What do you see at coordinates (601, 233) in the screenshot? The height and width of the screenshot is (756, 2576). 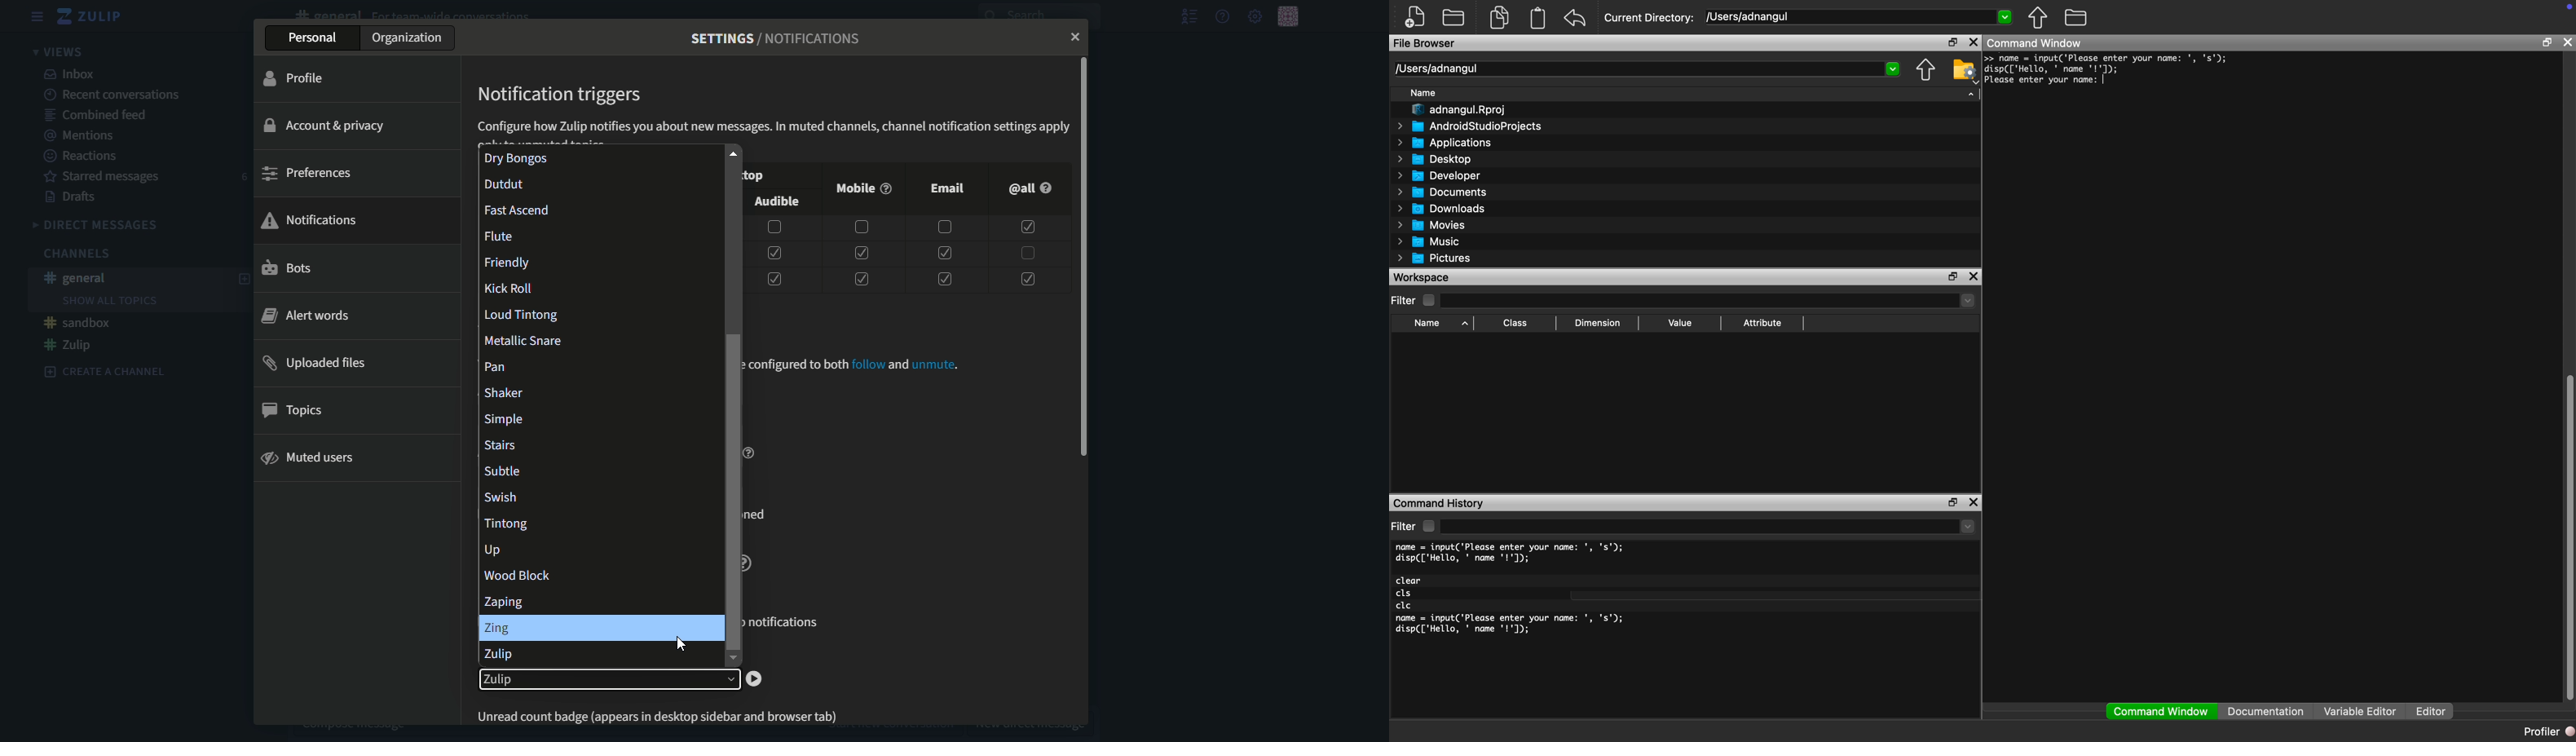 I see `flute` at bounding box center [601, 233].